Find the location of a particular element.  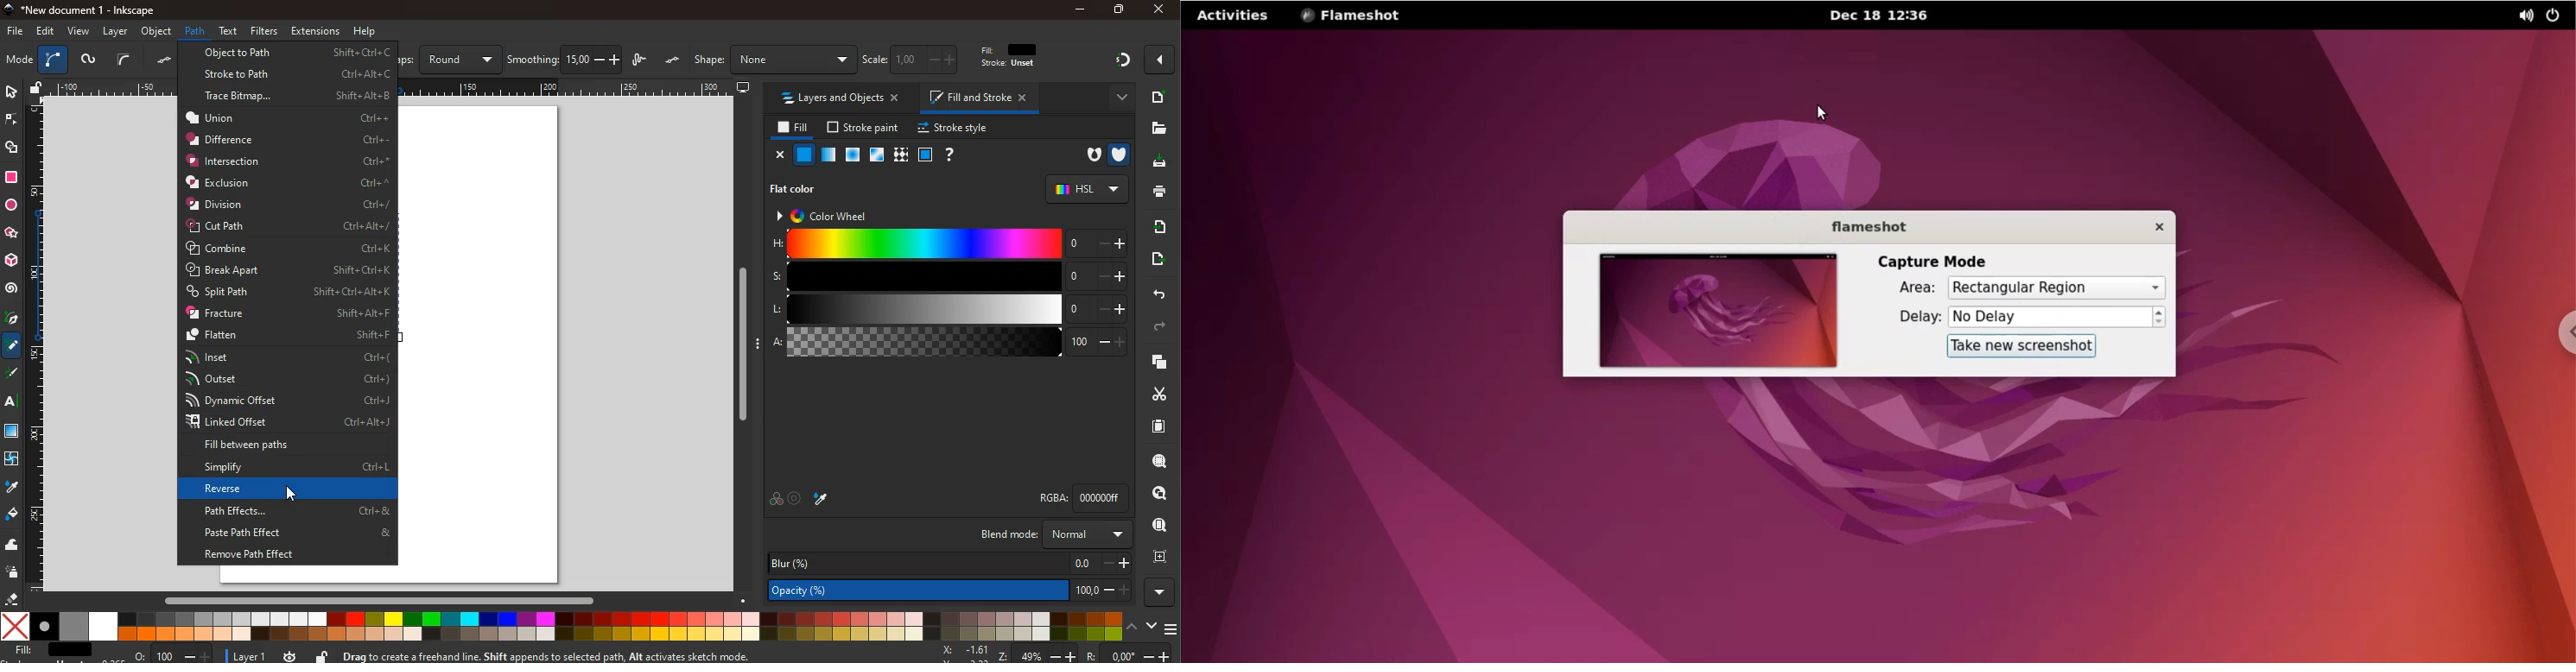

Drag to create a freehand line. Shift appends to selected path, Alt activates sketch mode. is located at coordinates (557, 656).